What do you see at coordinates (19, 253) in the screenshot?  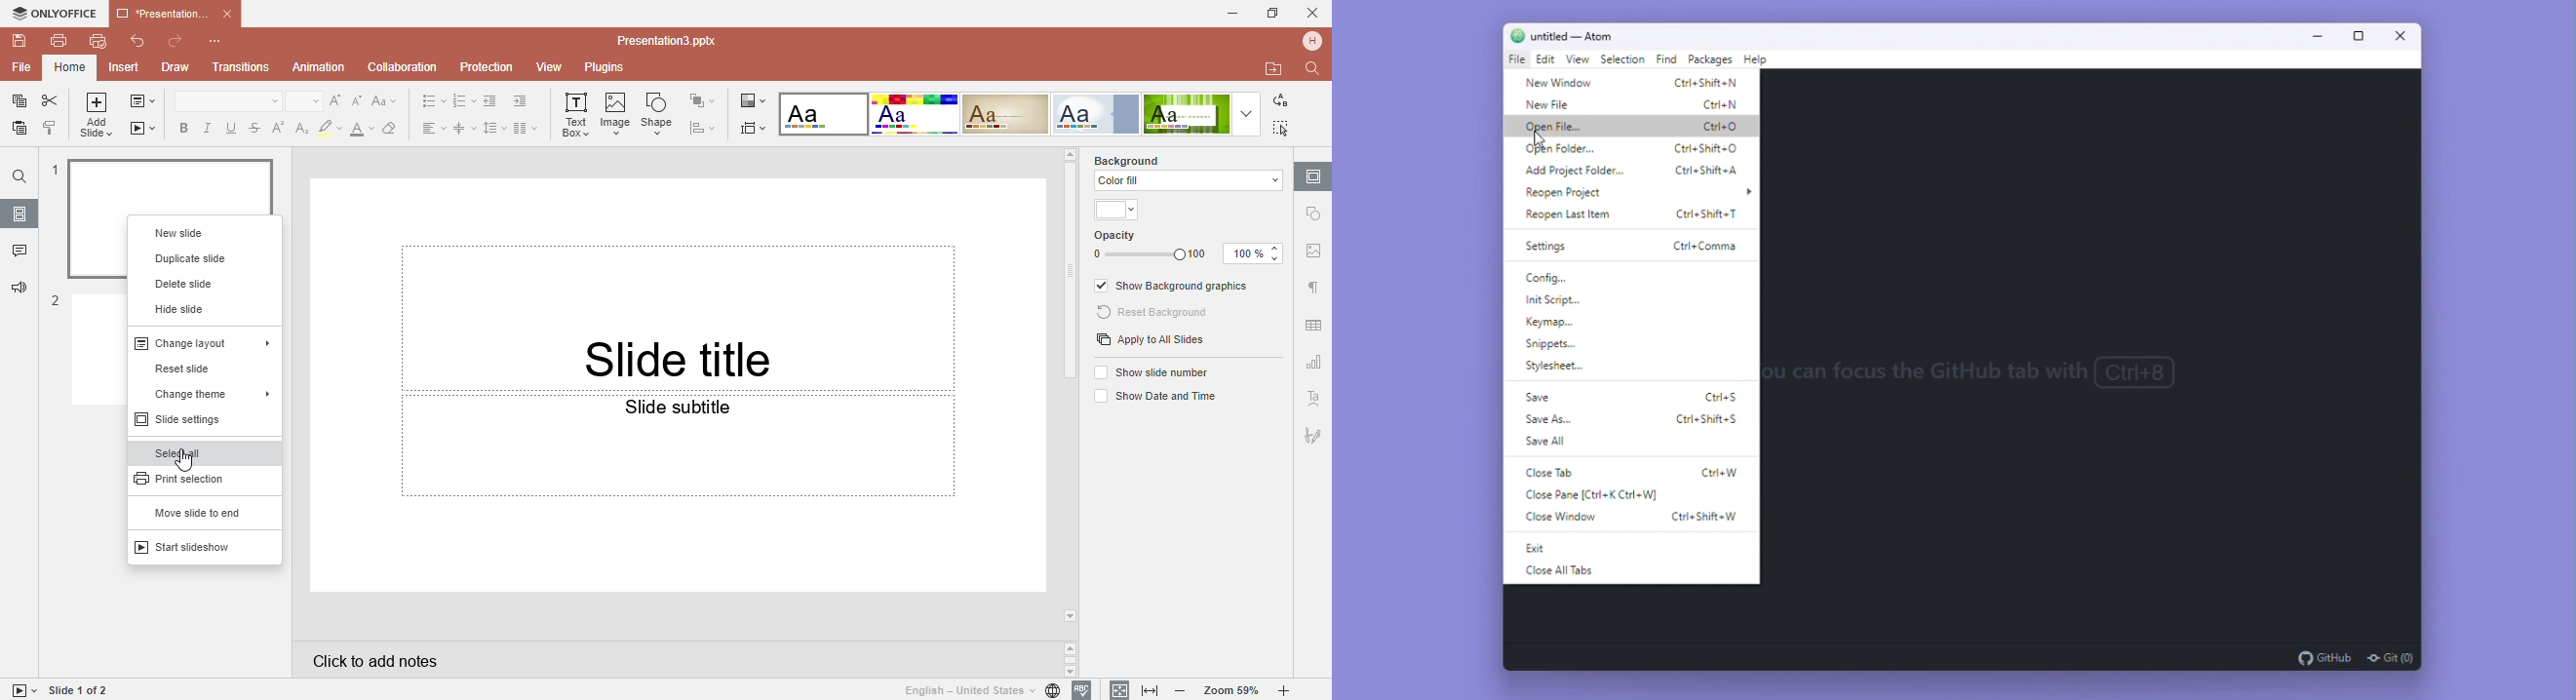 I see `Comments` at bounding box center [19, 253].